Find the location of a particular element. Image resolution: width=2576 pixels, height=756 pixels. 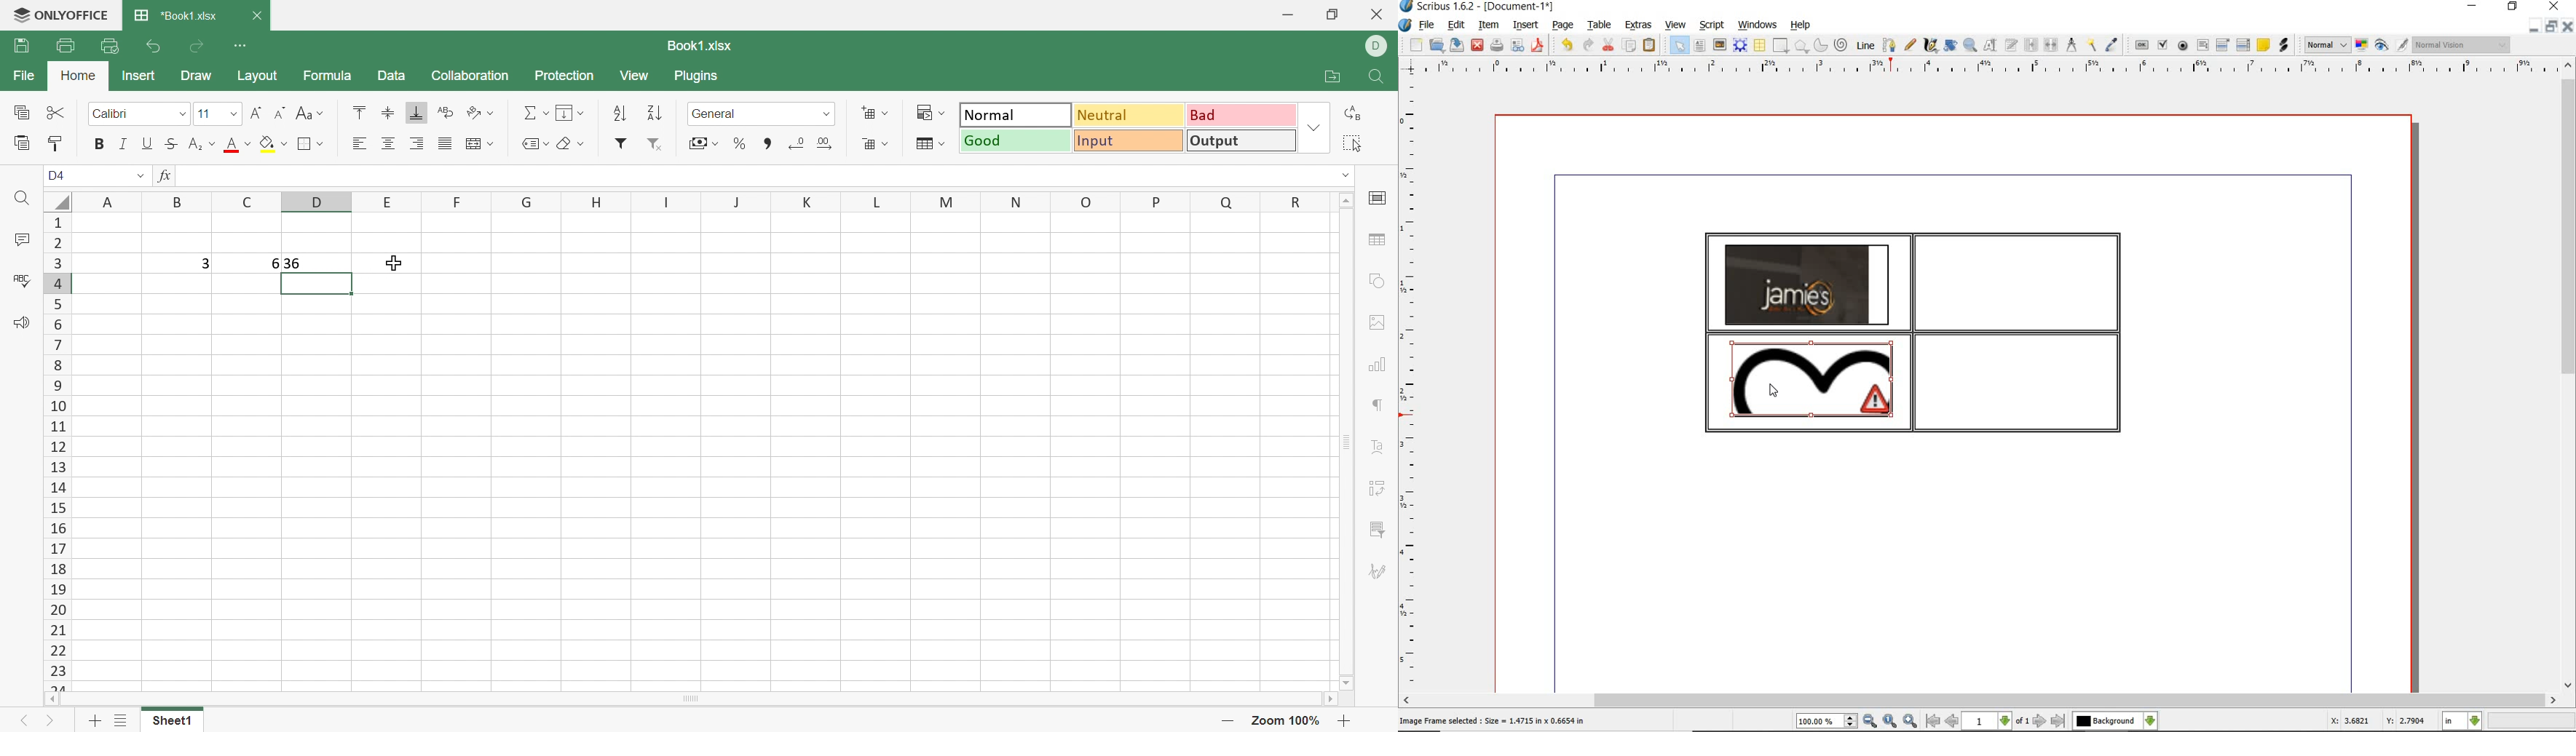

rotate item is located at coordinates (1949, 46).